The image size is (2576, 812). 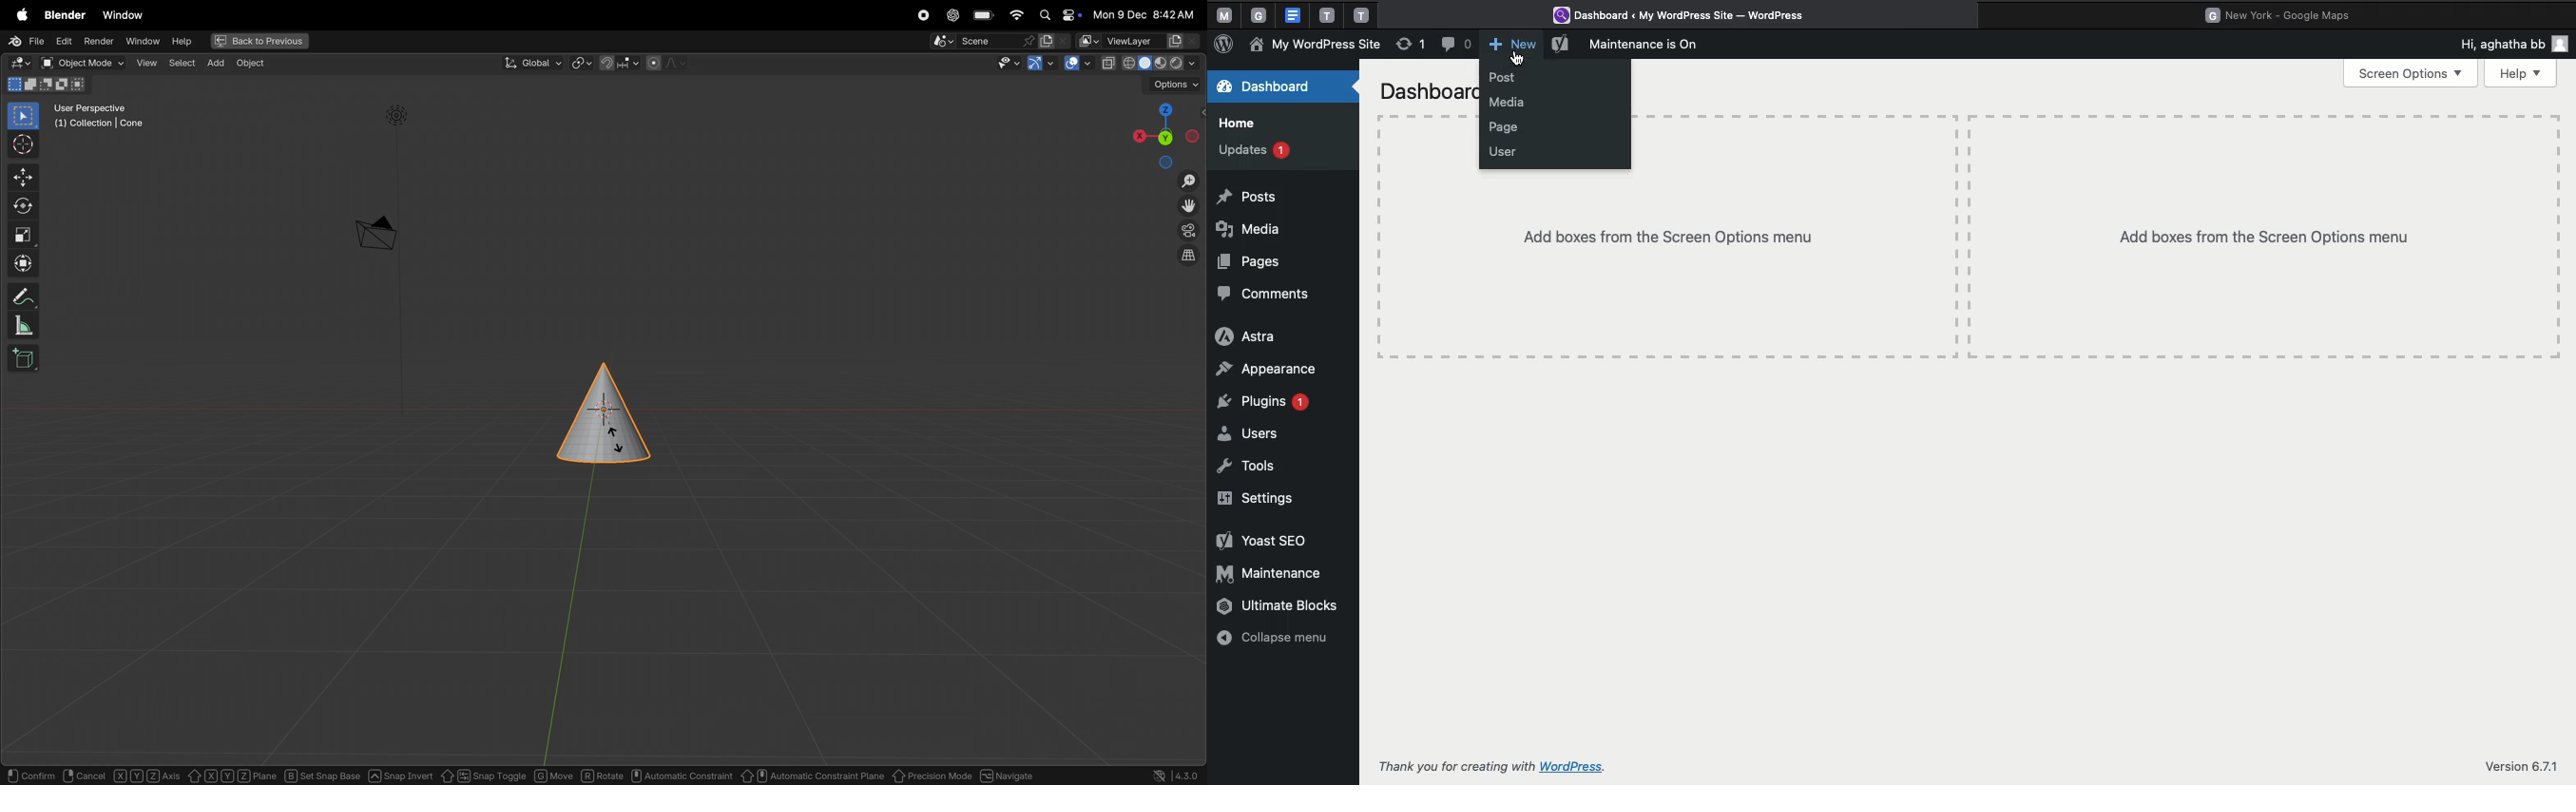 I want to click on Users, so click(x=1248, y=434).